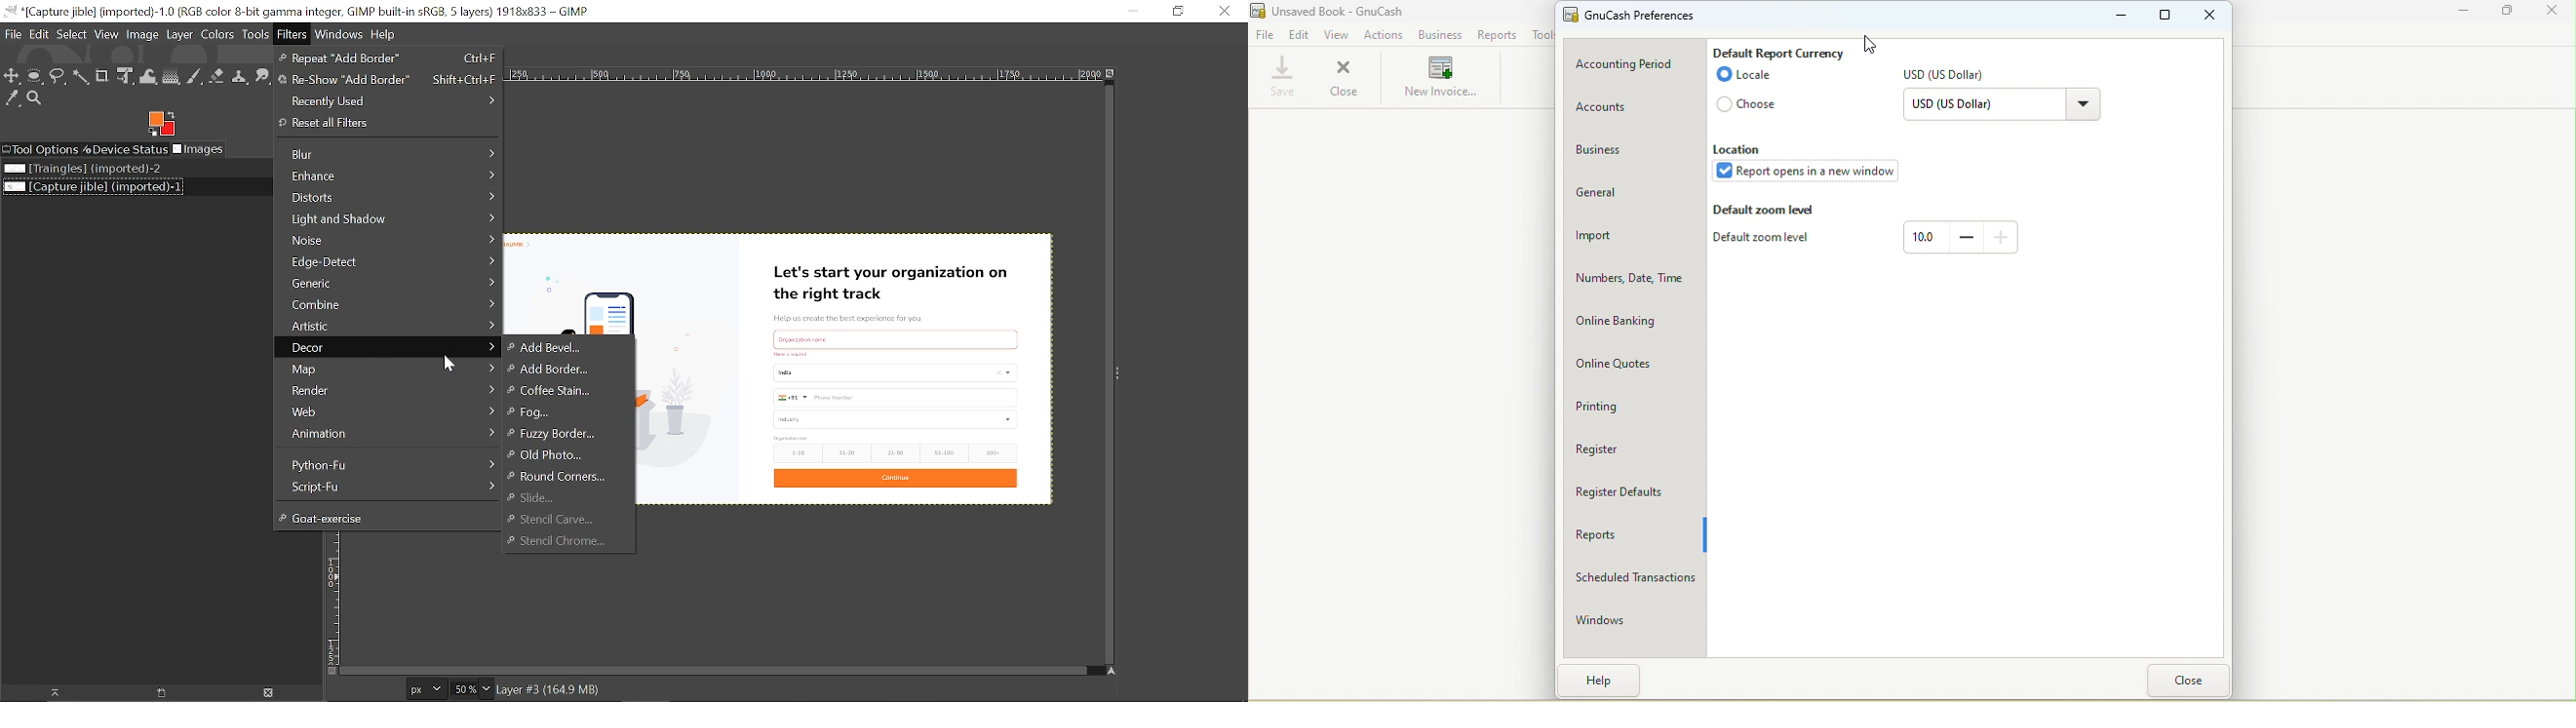  What do you see at coordinates (41, 149) in the screenshot?
I see `Tool options` at bounding box center [41, 149].